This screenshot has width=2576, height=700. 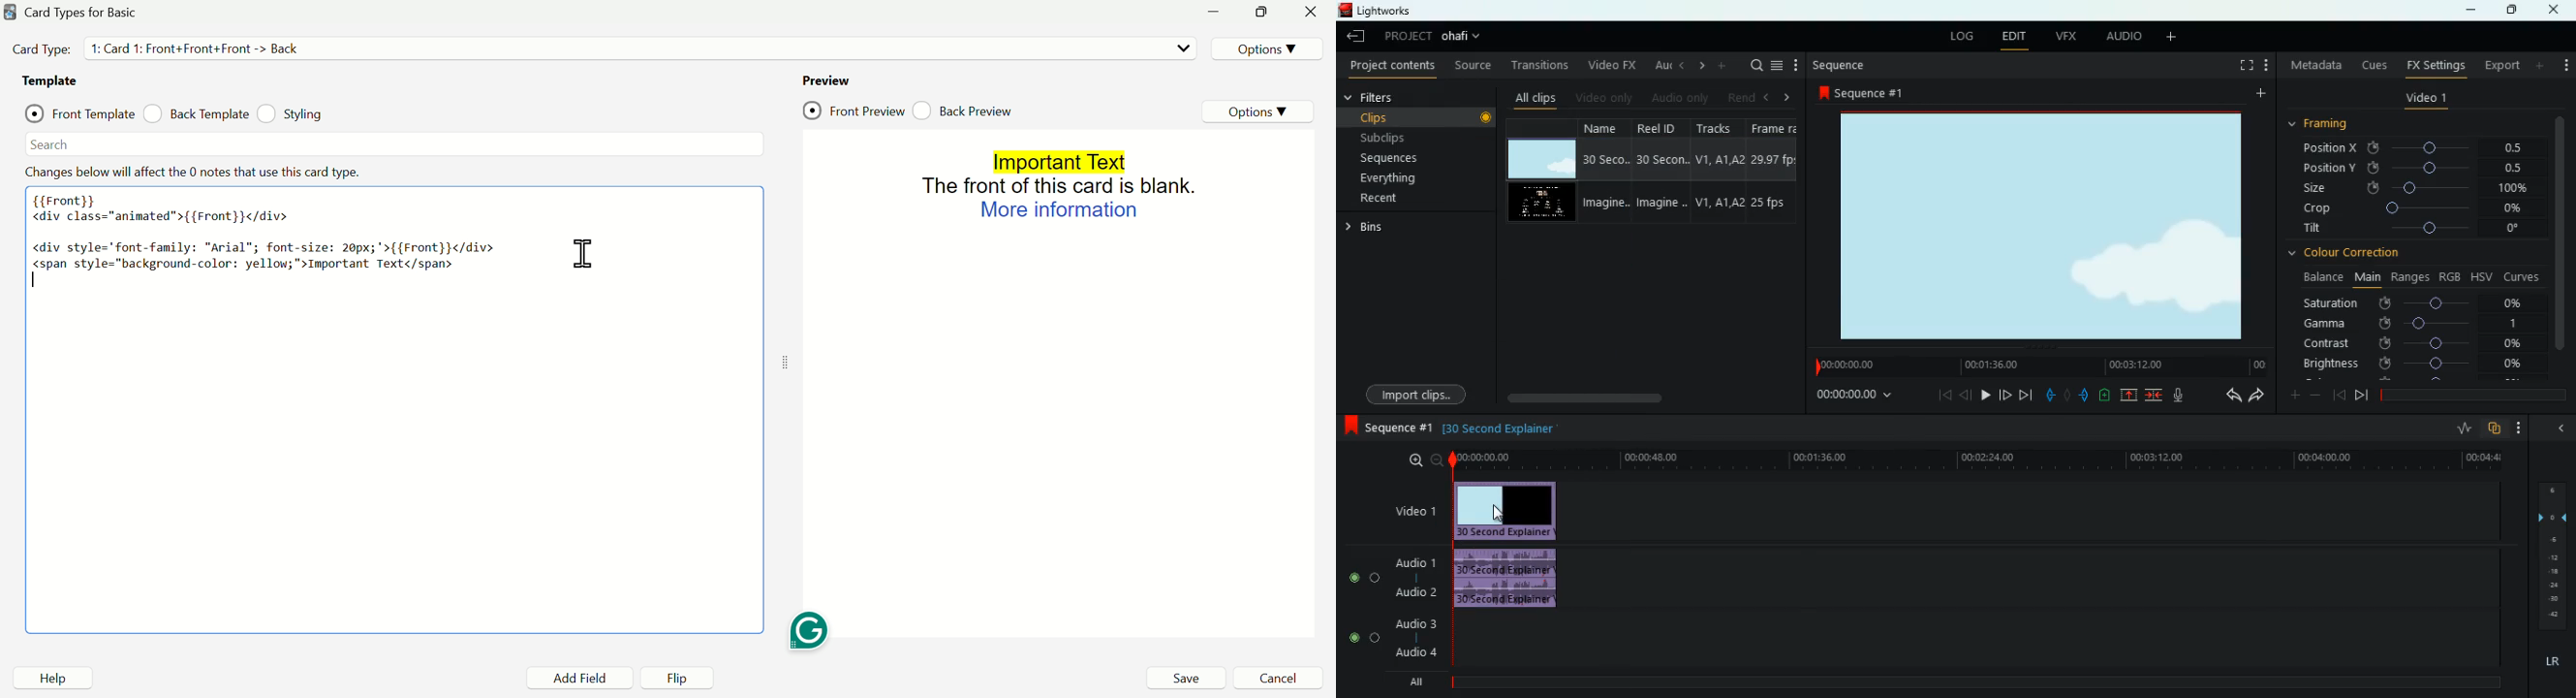 I want to click on leave, so click(x=1355, y=36).